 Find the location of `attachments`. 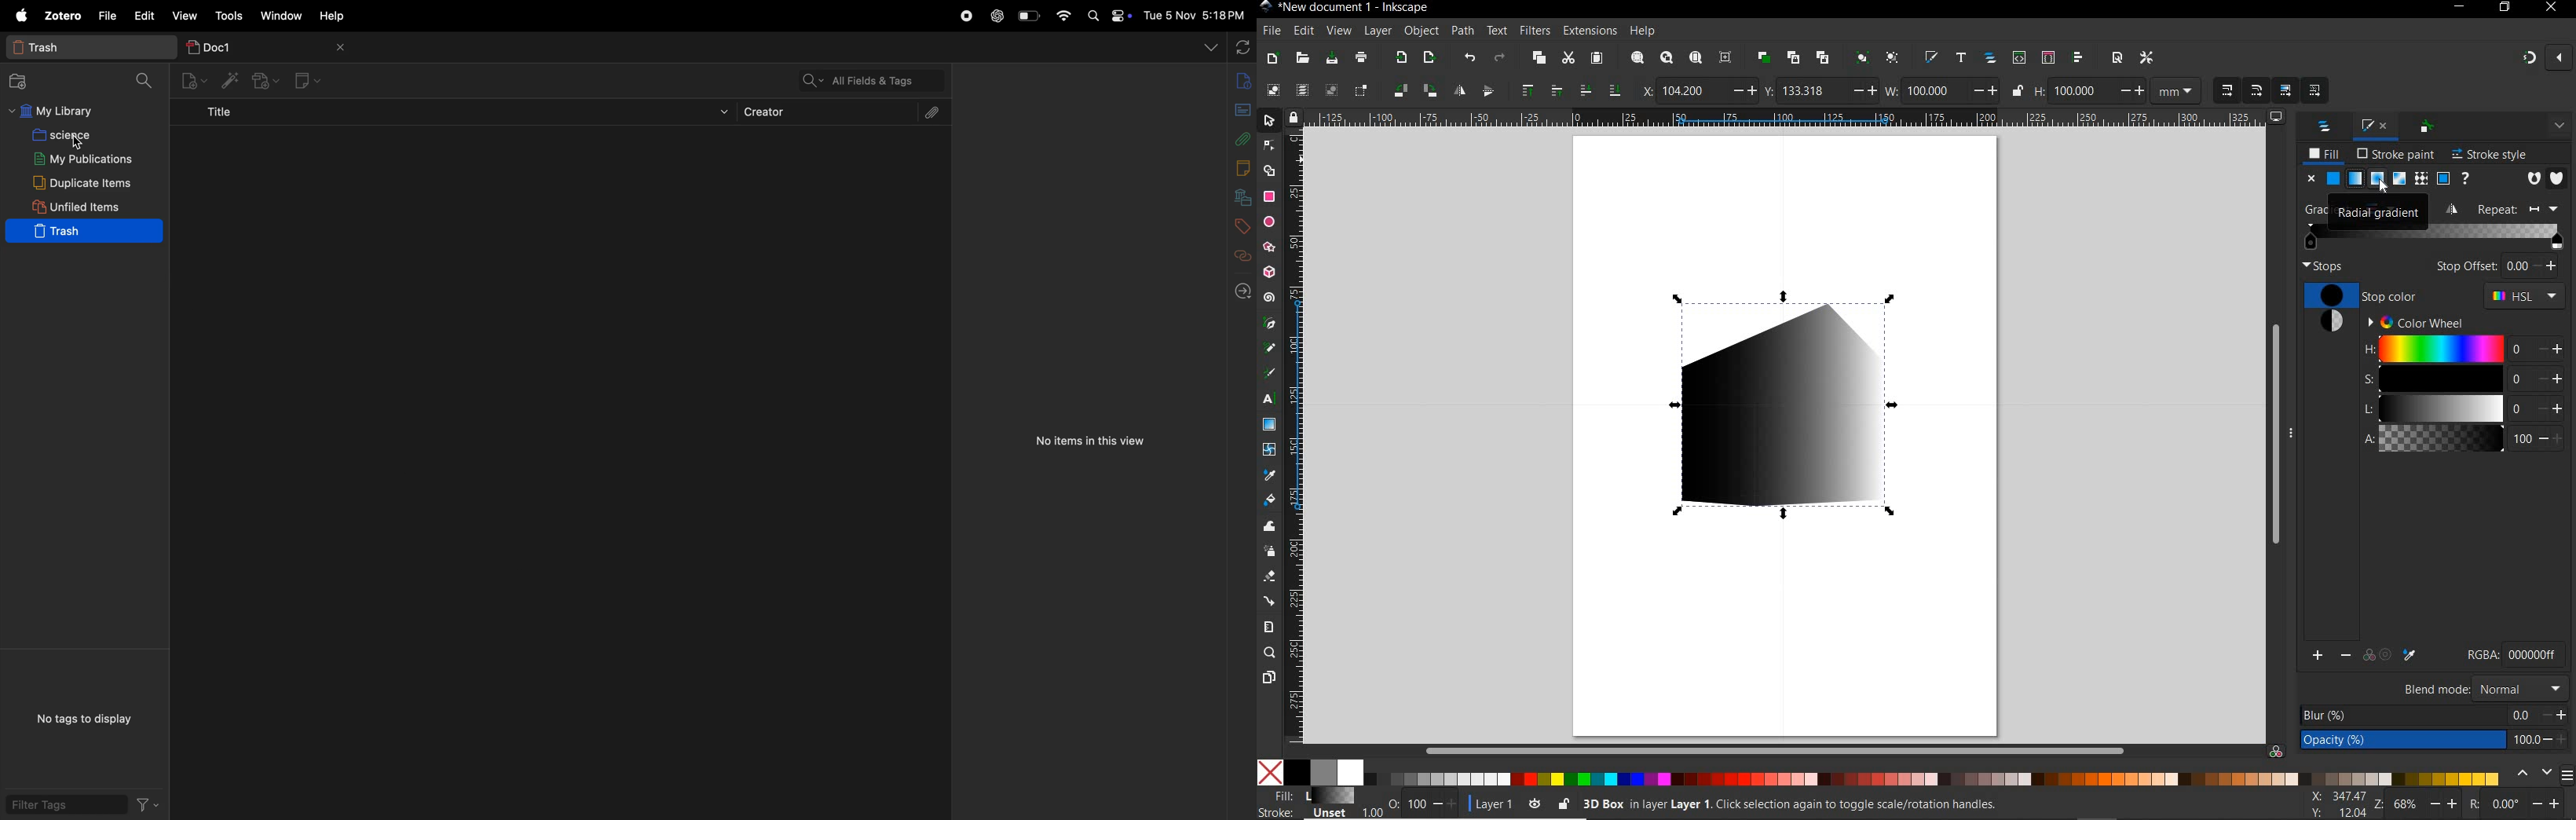

attachments is located at coordinates (929, 114).